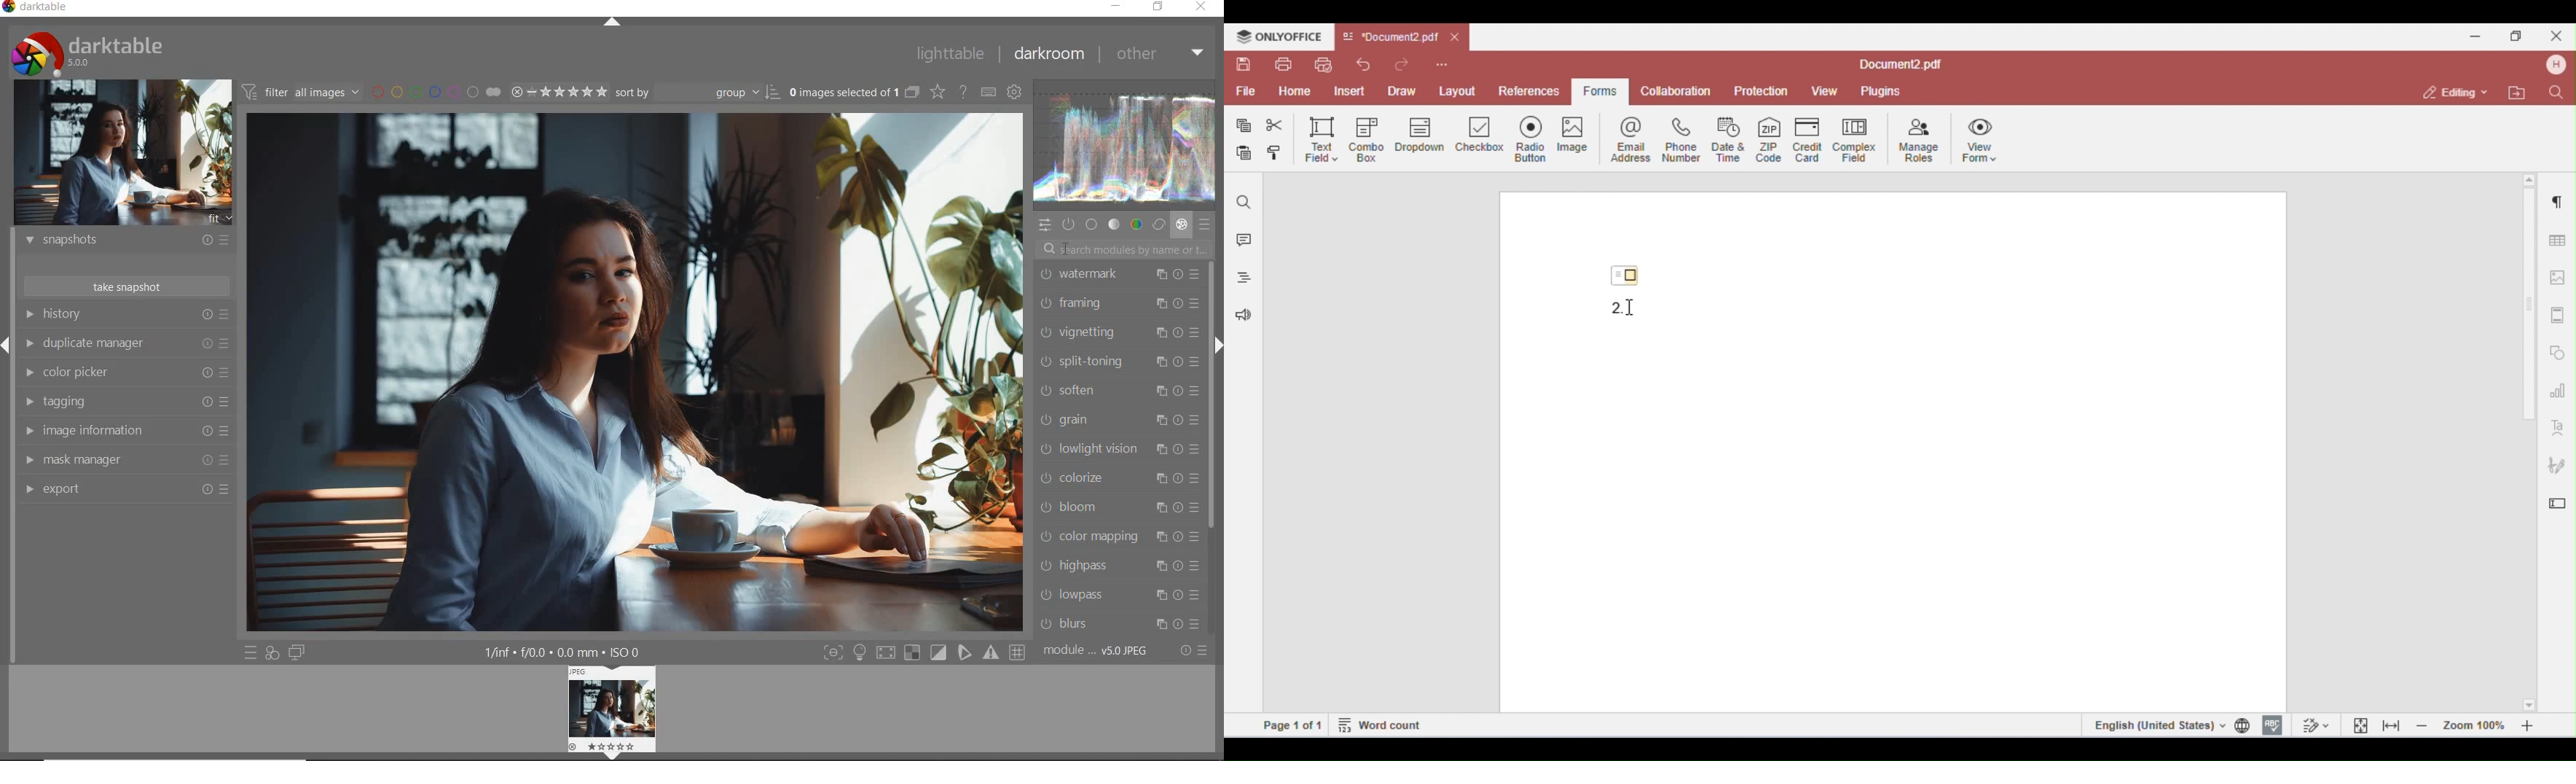  I want to click on effect, so click(1182, 225).